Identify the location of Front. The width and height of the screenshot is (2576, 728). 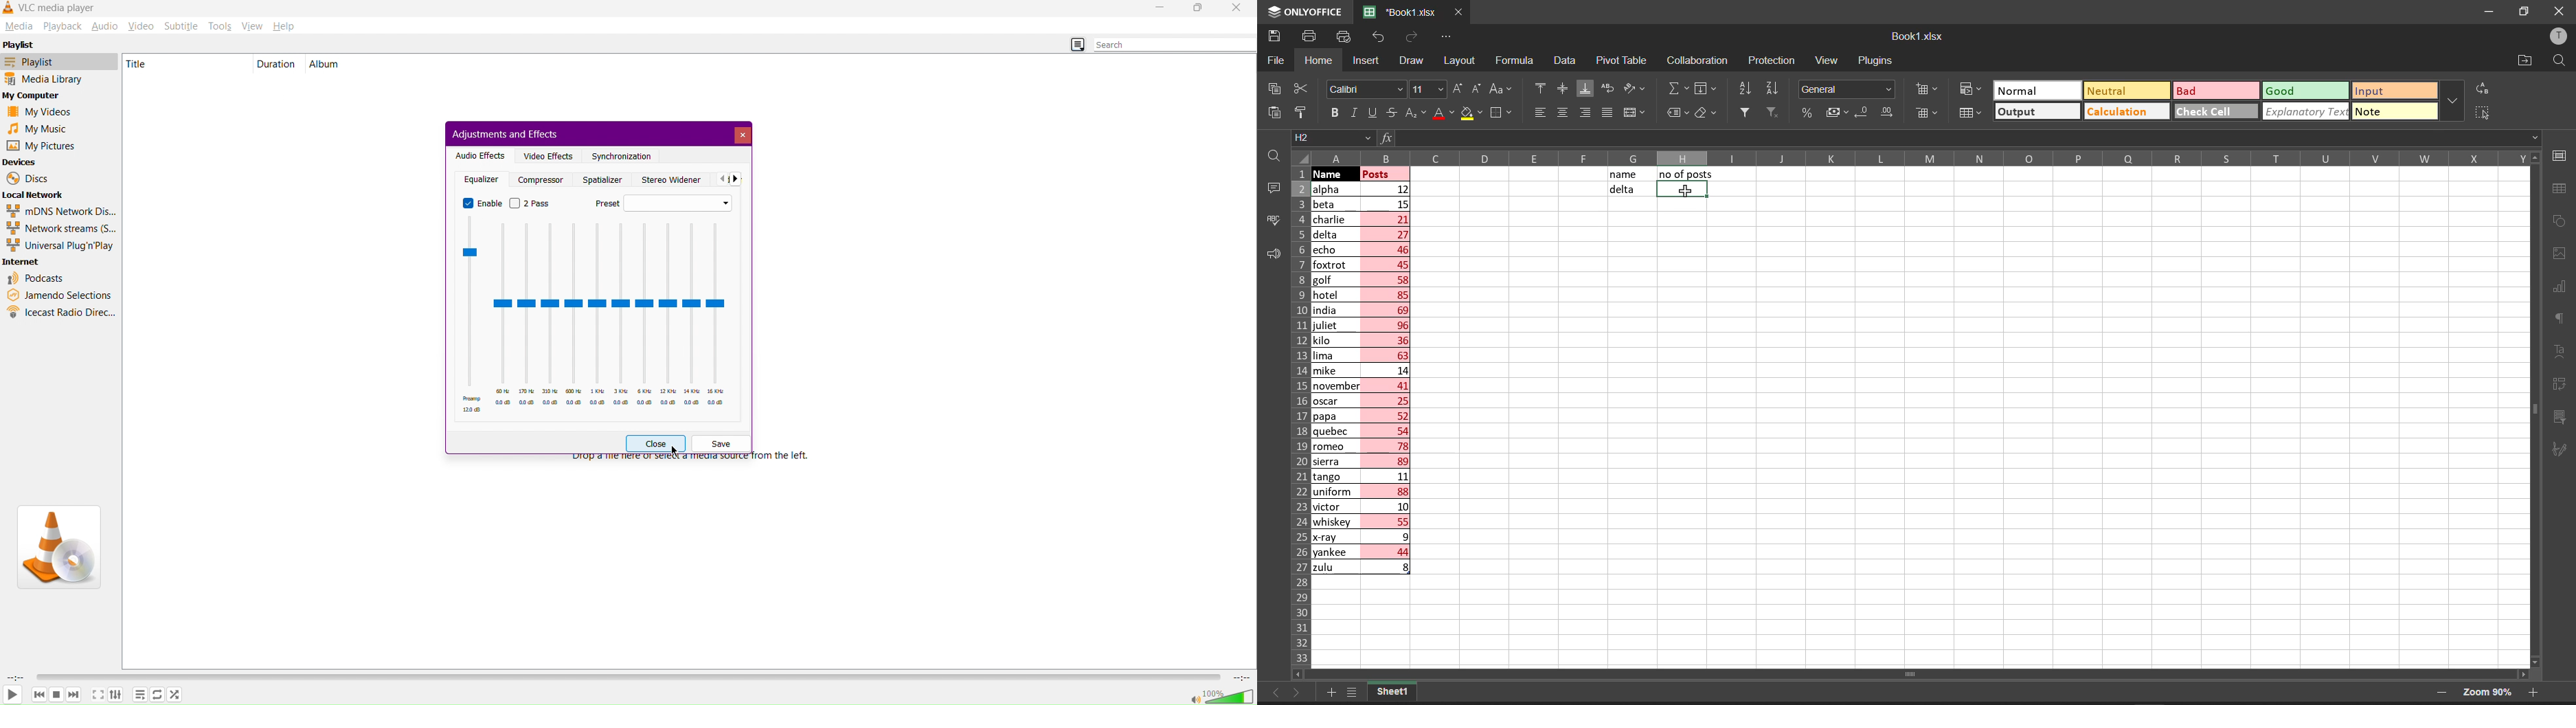
(740, 179).